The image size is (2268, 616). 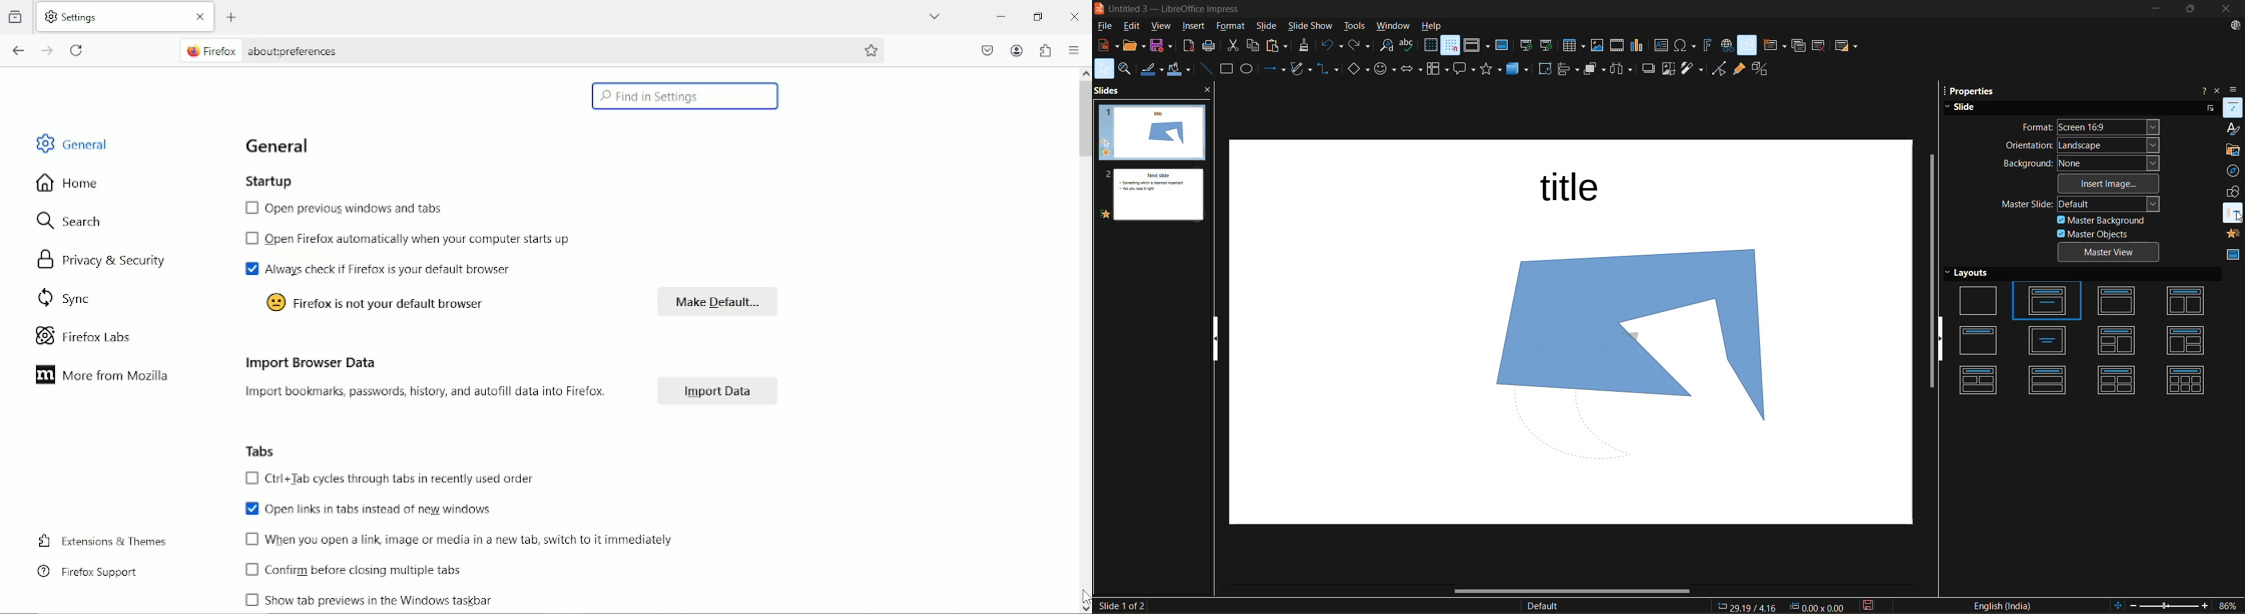 I want to click on maximize, so click(x=2195, y=9).